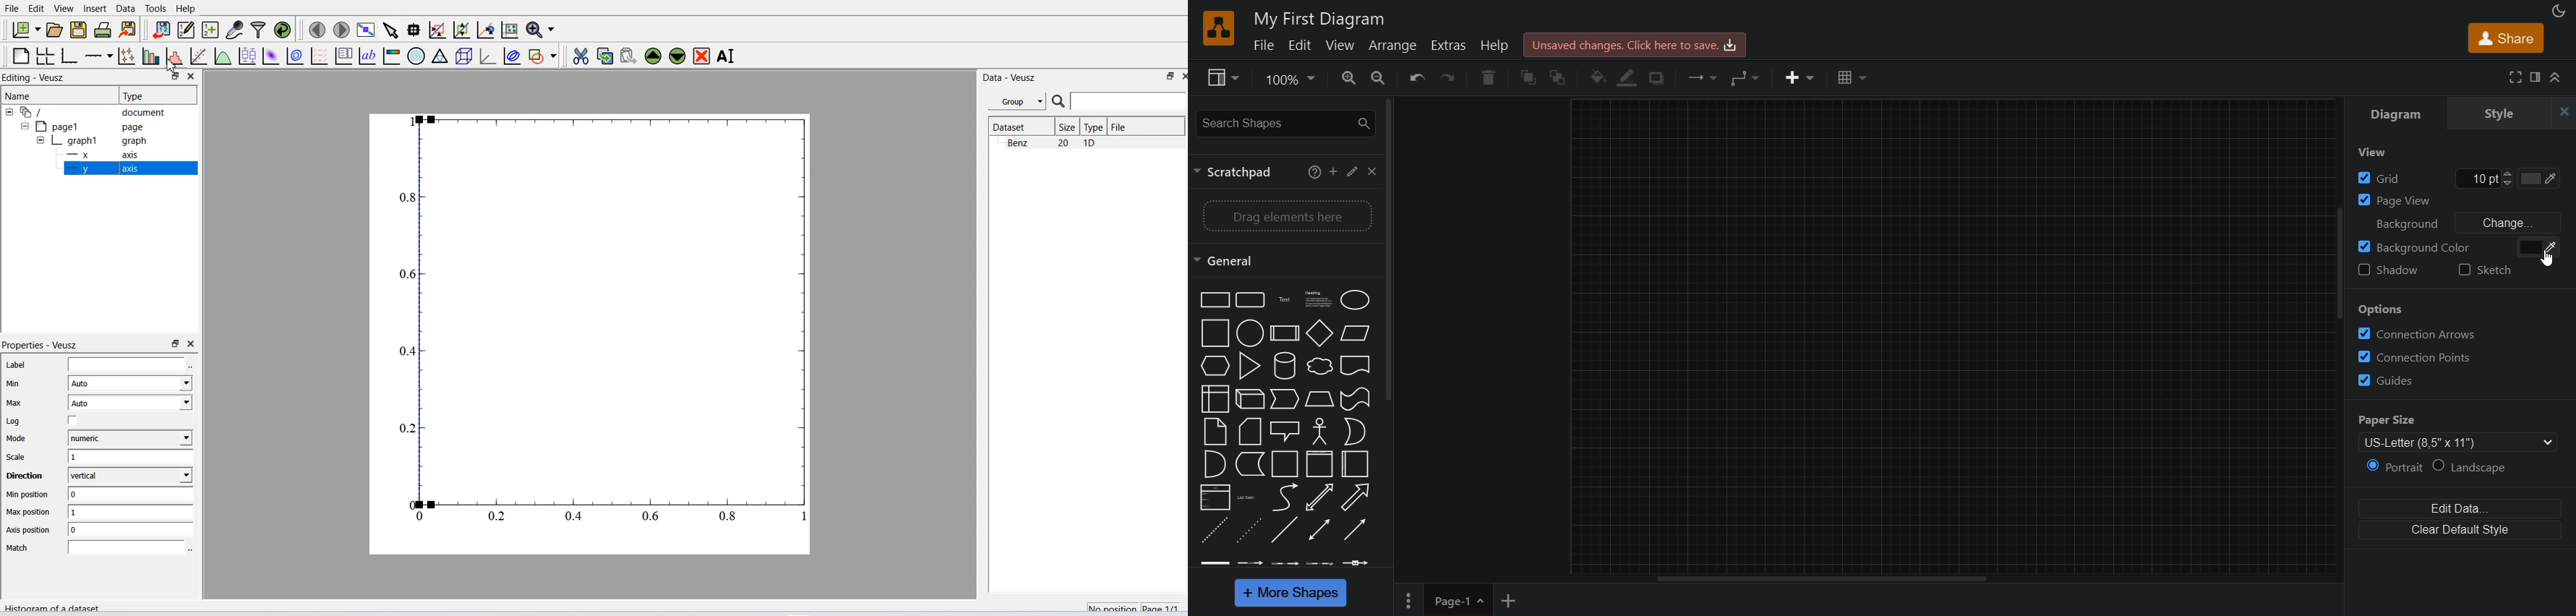  I want to click on fullscreen, so click(2514, 77).